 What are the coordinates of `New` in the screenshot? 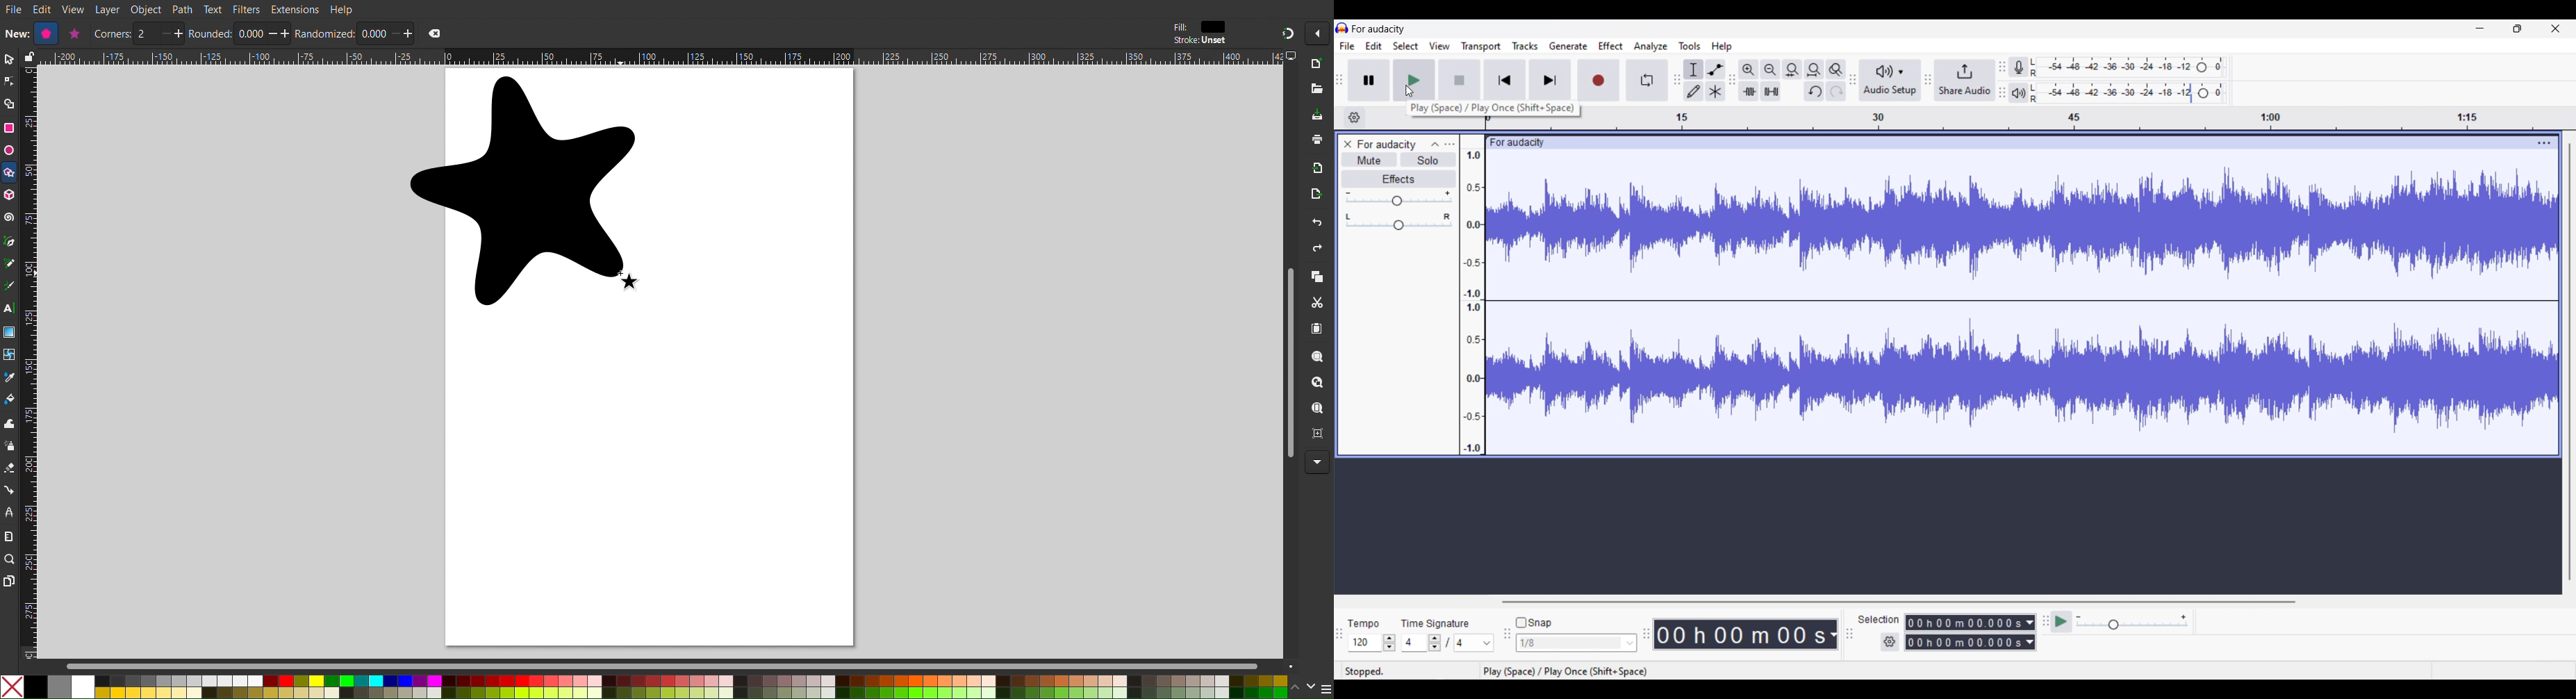 It's located at (15, 33).